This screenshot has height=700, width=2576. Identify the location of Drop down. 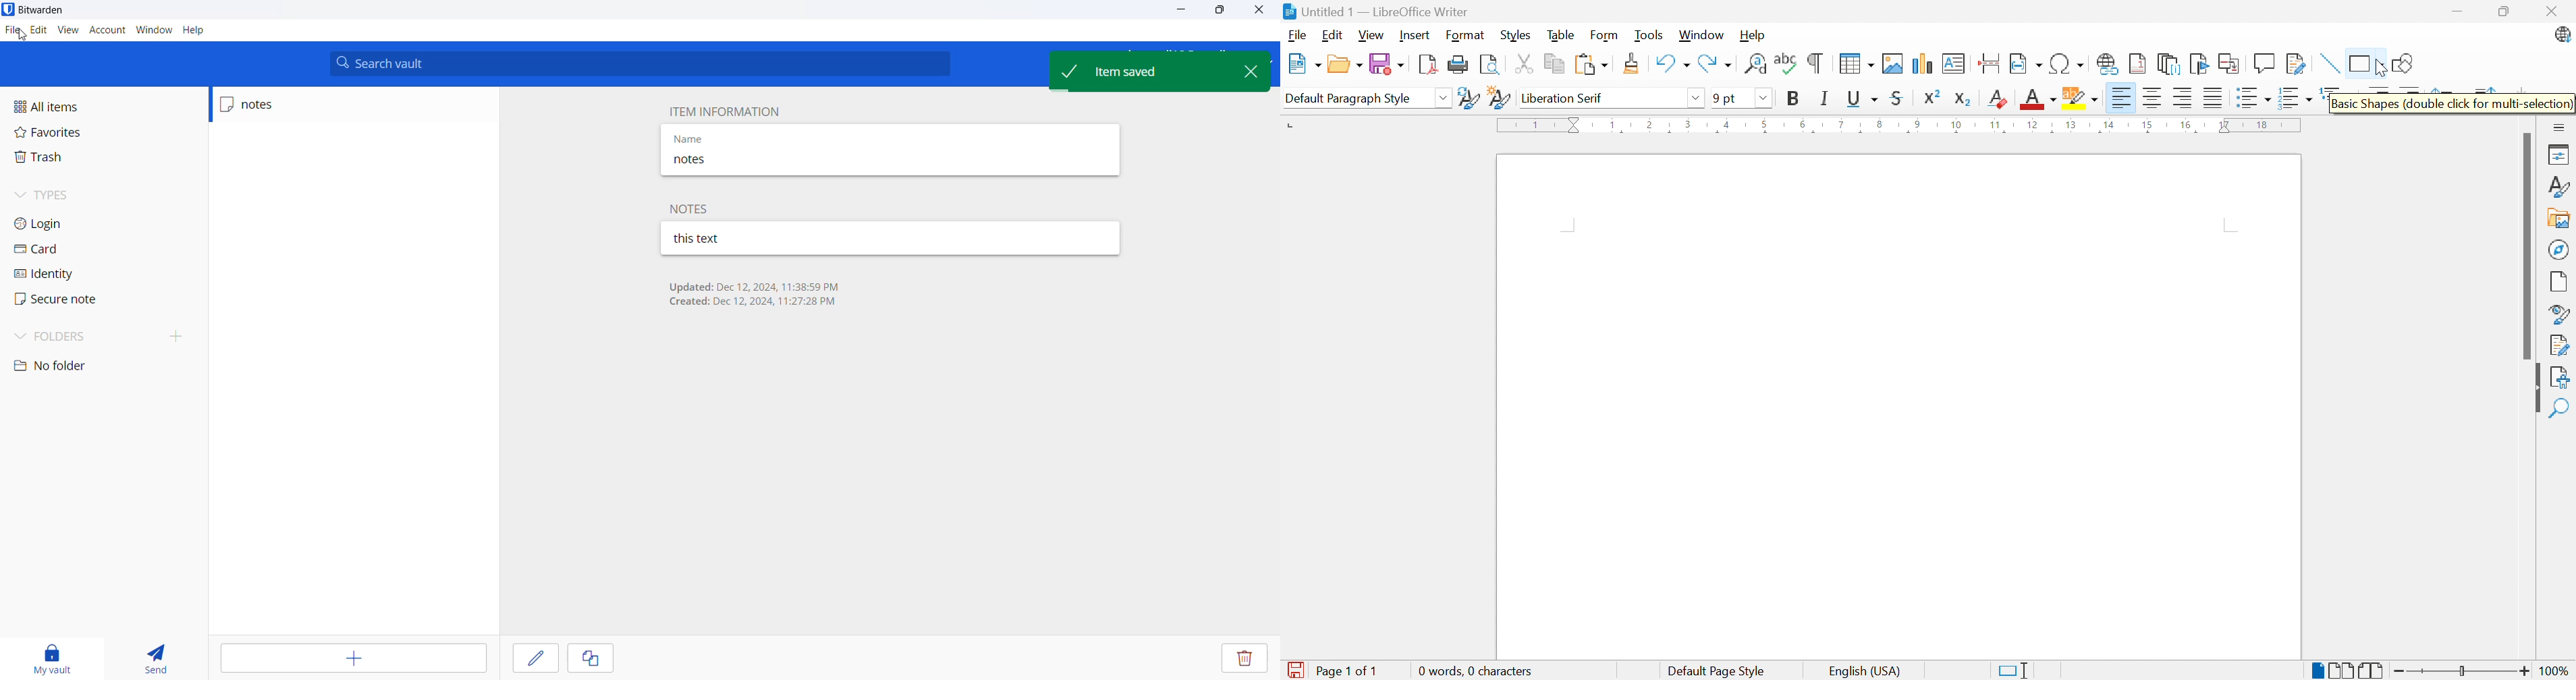
(1763, 98).